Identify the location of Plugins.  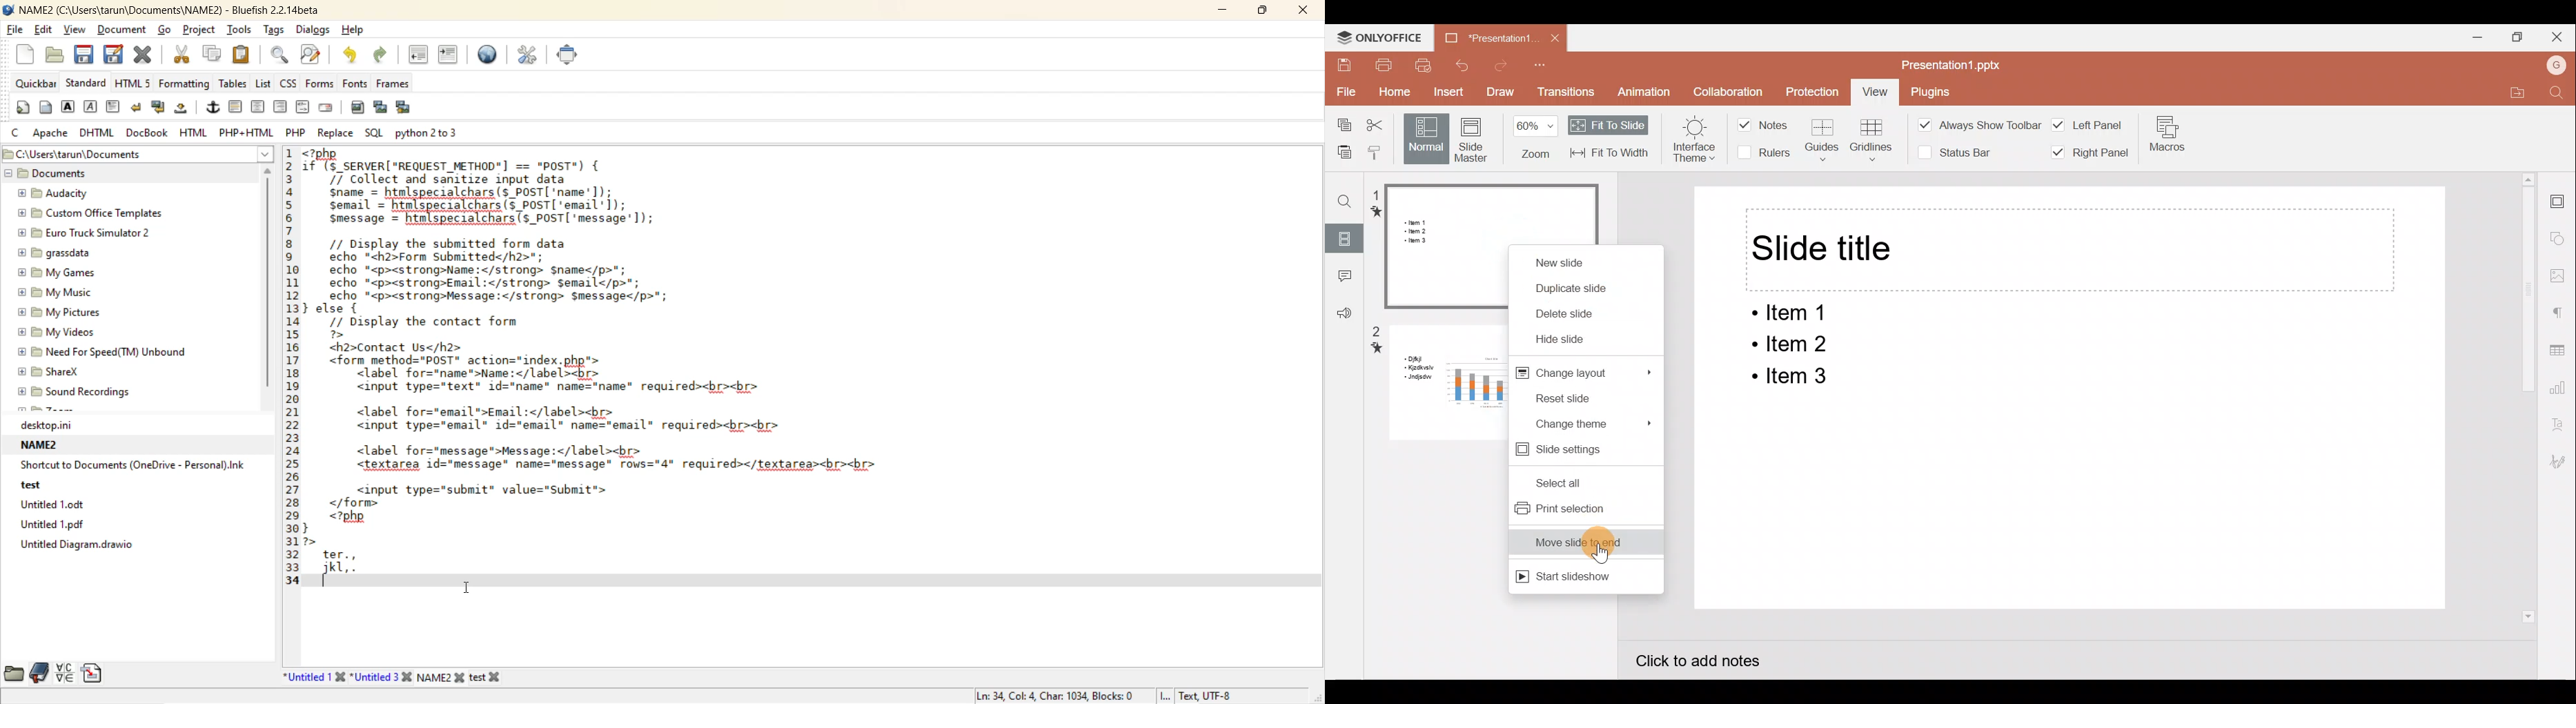
(1939, 91).